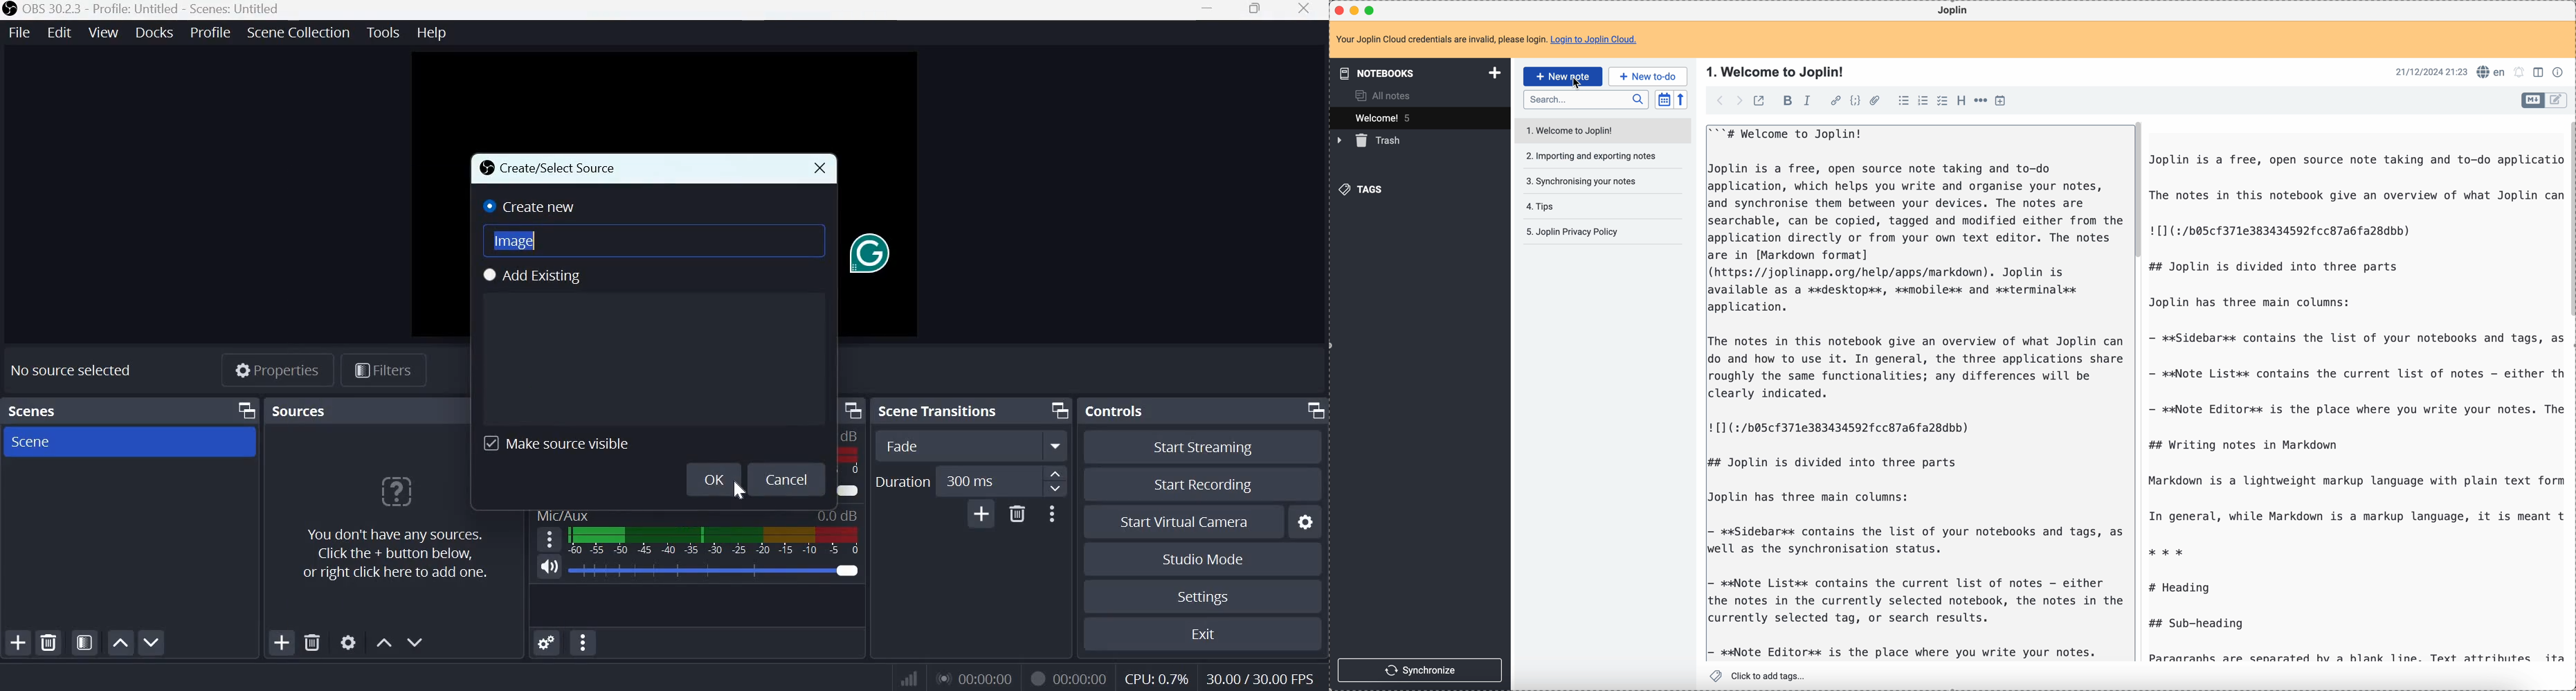 Image resolution: width=2576 pixels, height=700 pixels. Describe the element at coordinates (584, 643) in the screenshot. I see `Audio Mixer Menu` at that location.